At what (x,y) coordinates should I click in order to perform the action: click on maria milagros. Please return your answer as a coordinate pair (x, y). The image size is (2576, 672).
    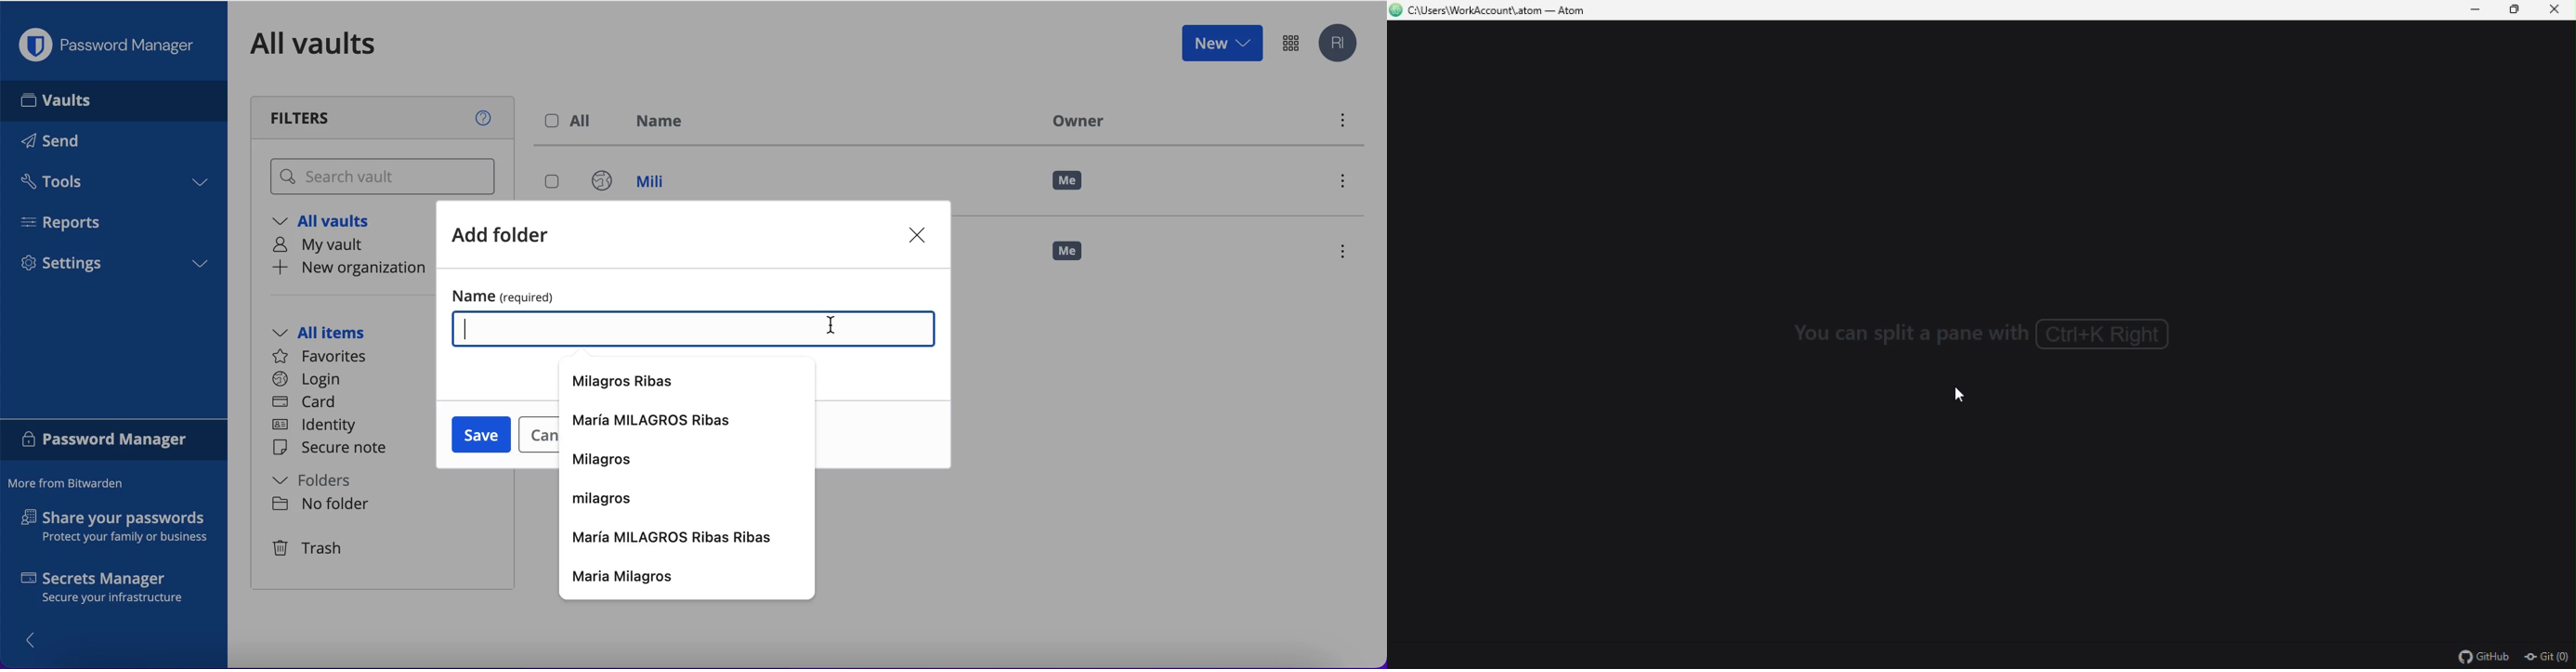
    Looking at the image, I should click on (688, 577).